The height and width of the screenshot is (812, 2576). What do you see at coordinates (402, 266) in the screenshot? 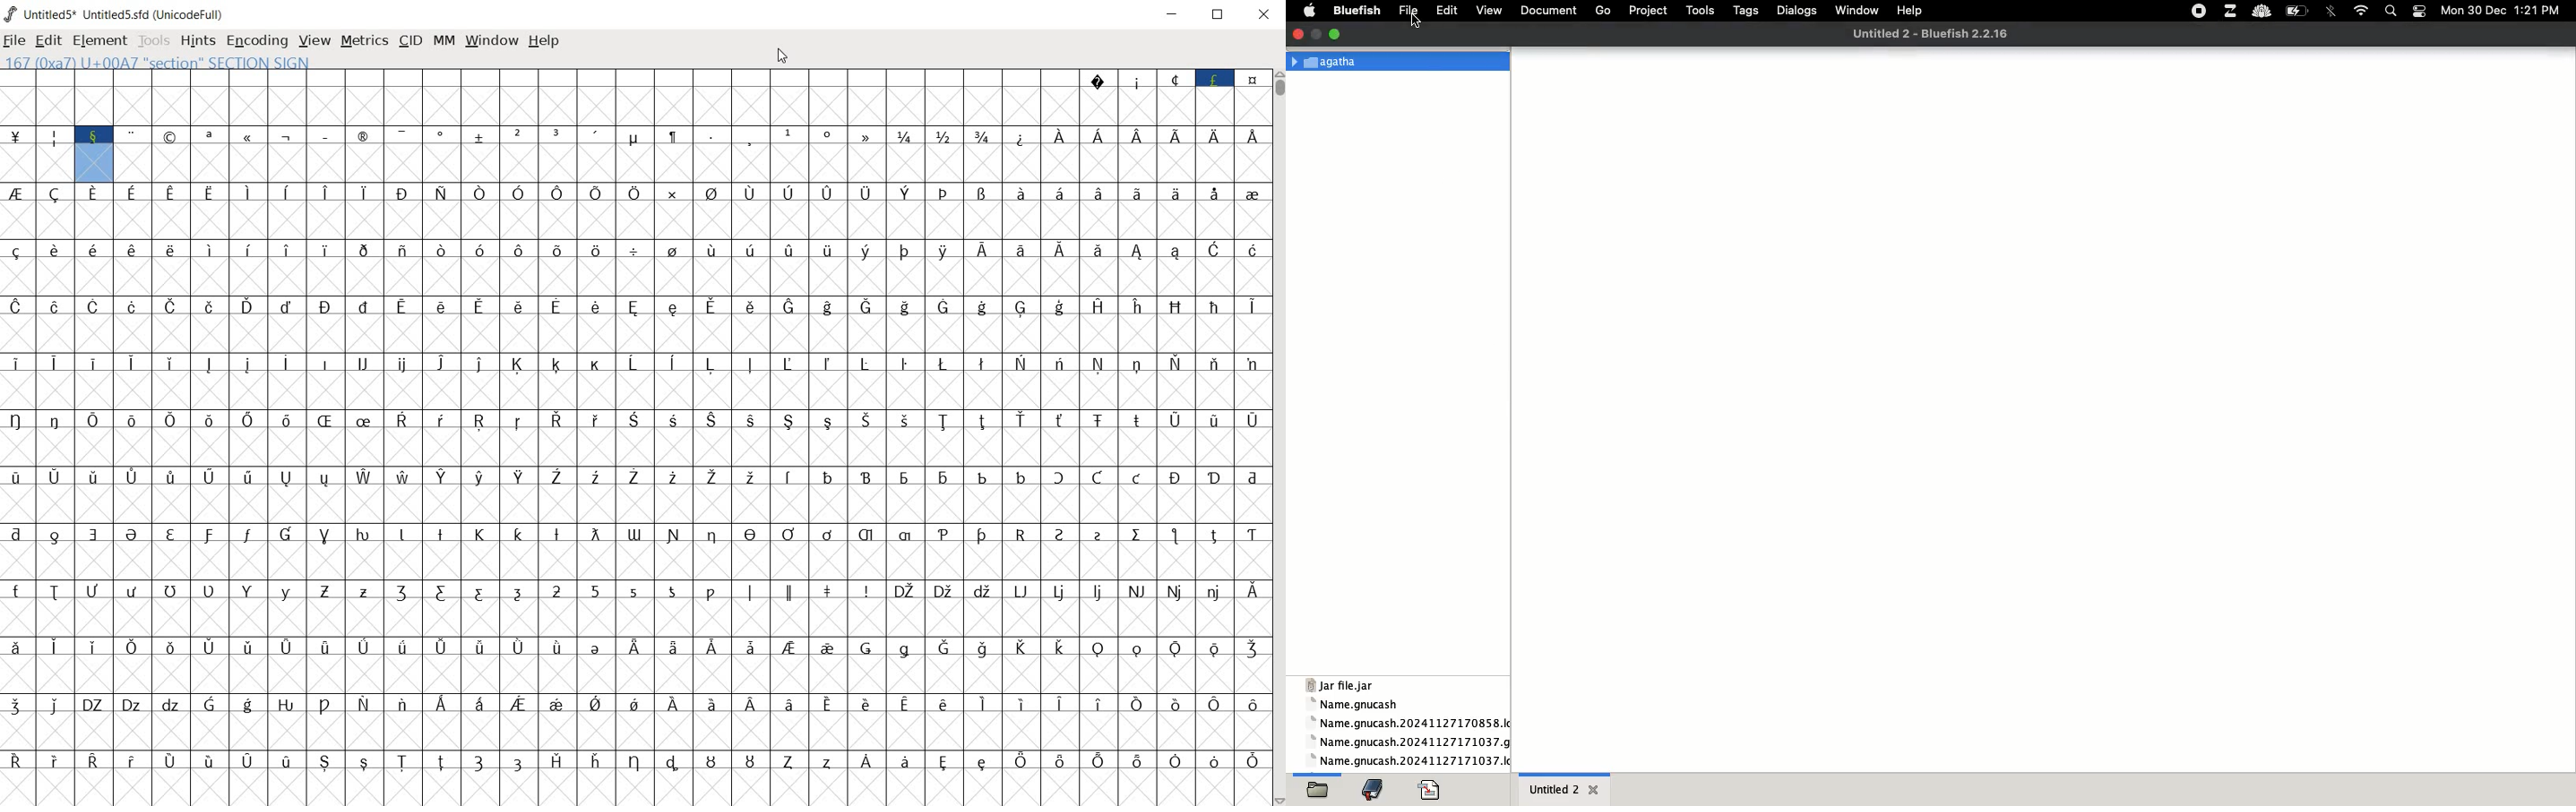
I see `accented alphabet` at bounding box center [402, 266].